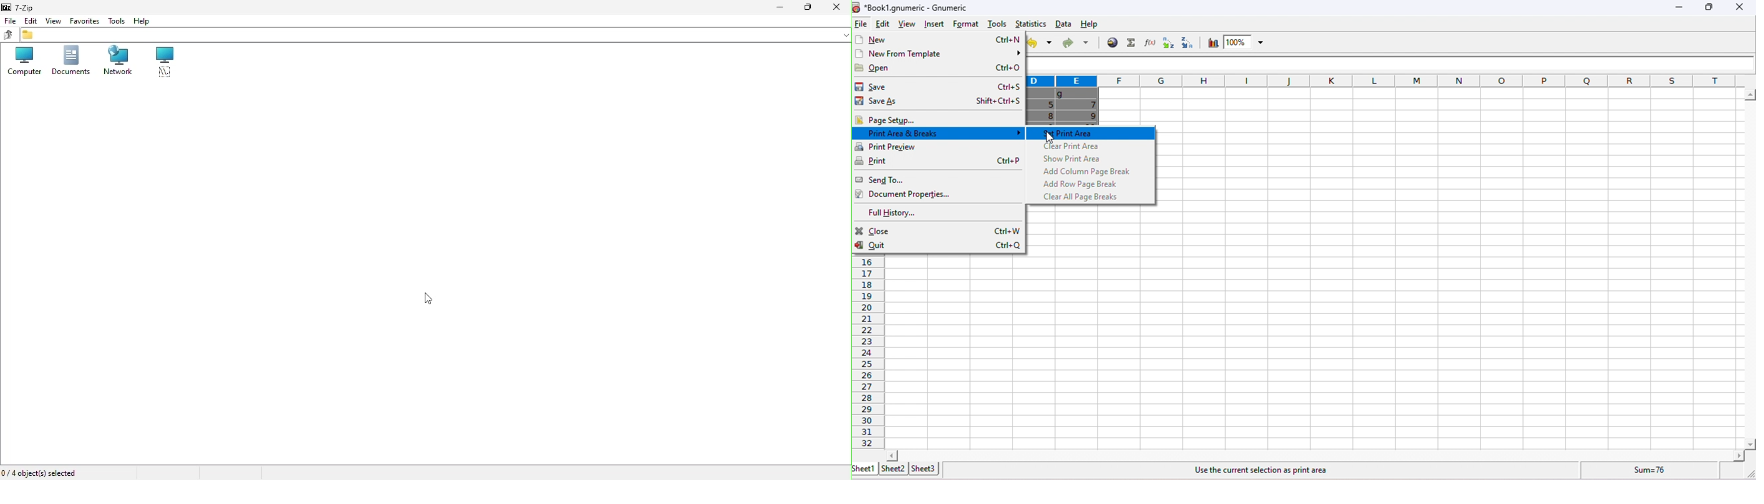  I want to click on File address bar, so click(436, 35).